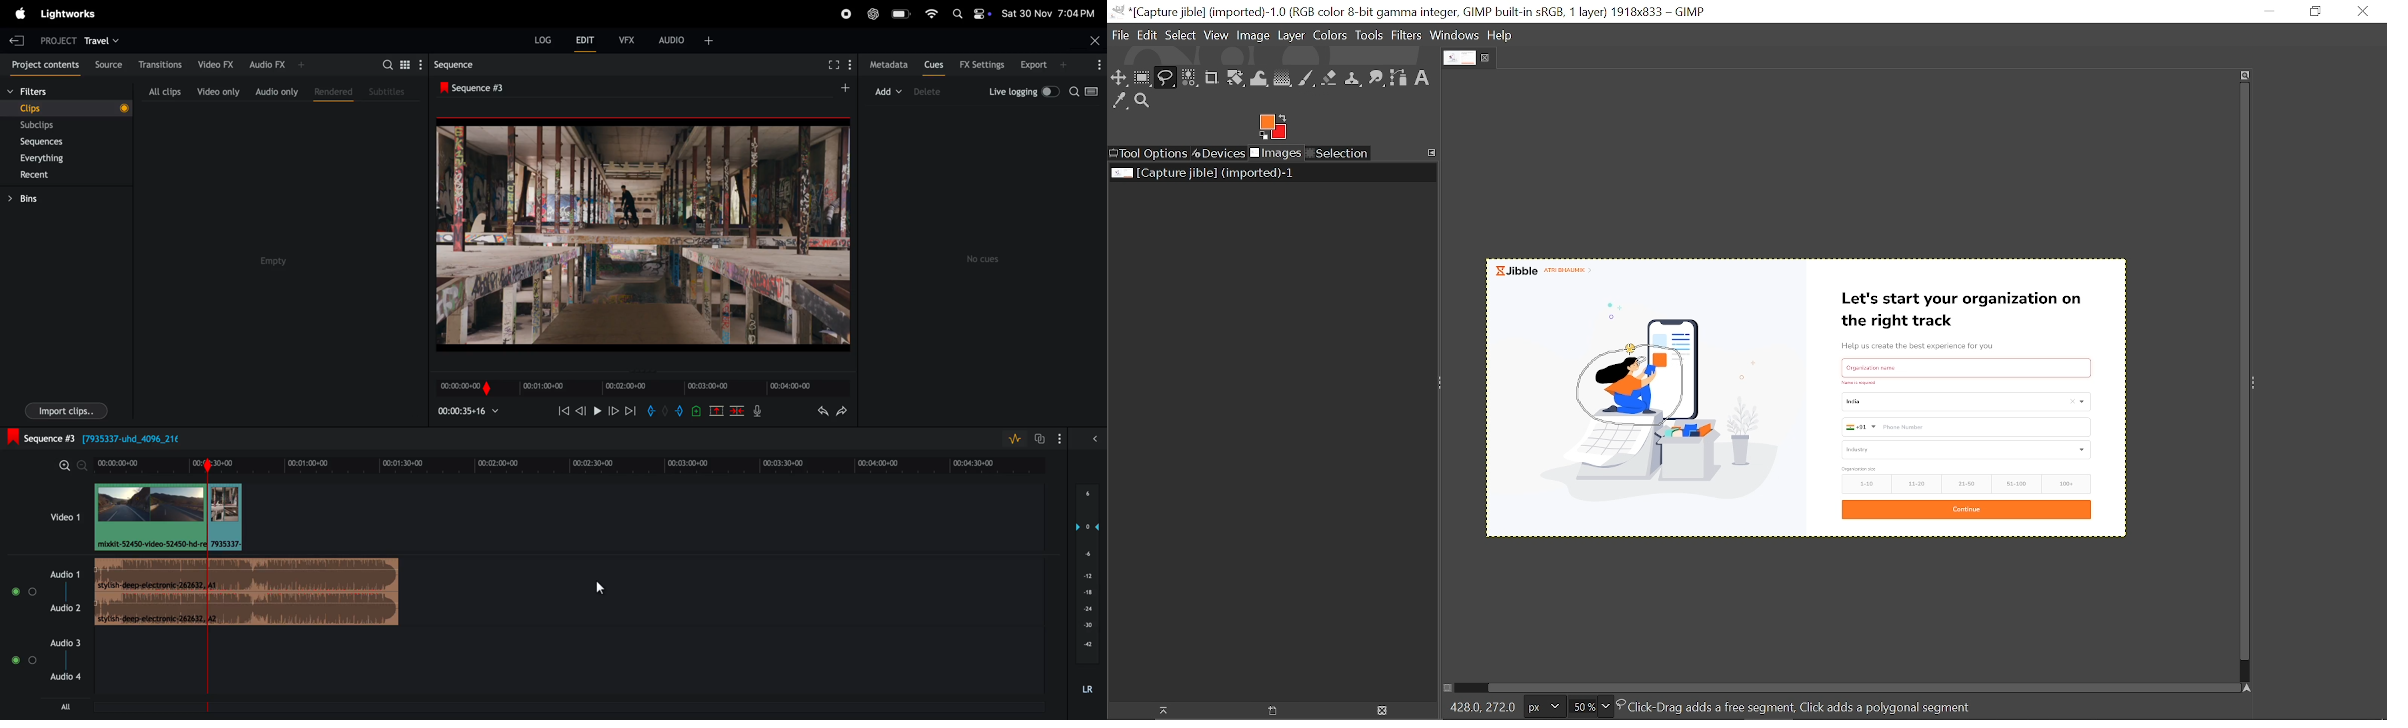 The width and height of the screenshot is (2408, 728). What do you see at coordinates (2363, 11) in the screenshot?
I see `Close` at bounding box center [2363, 11].